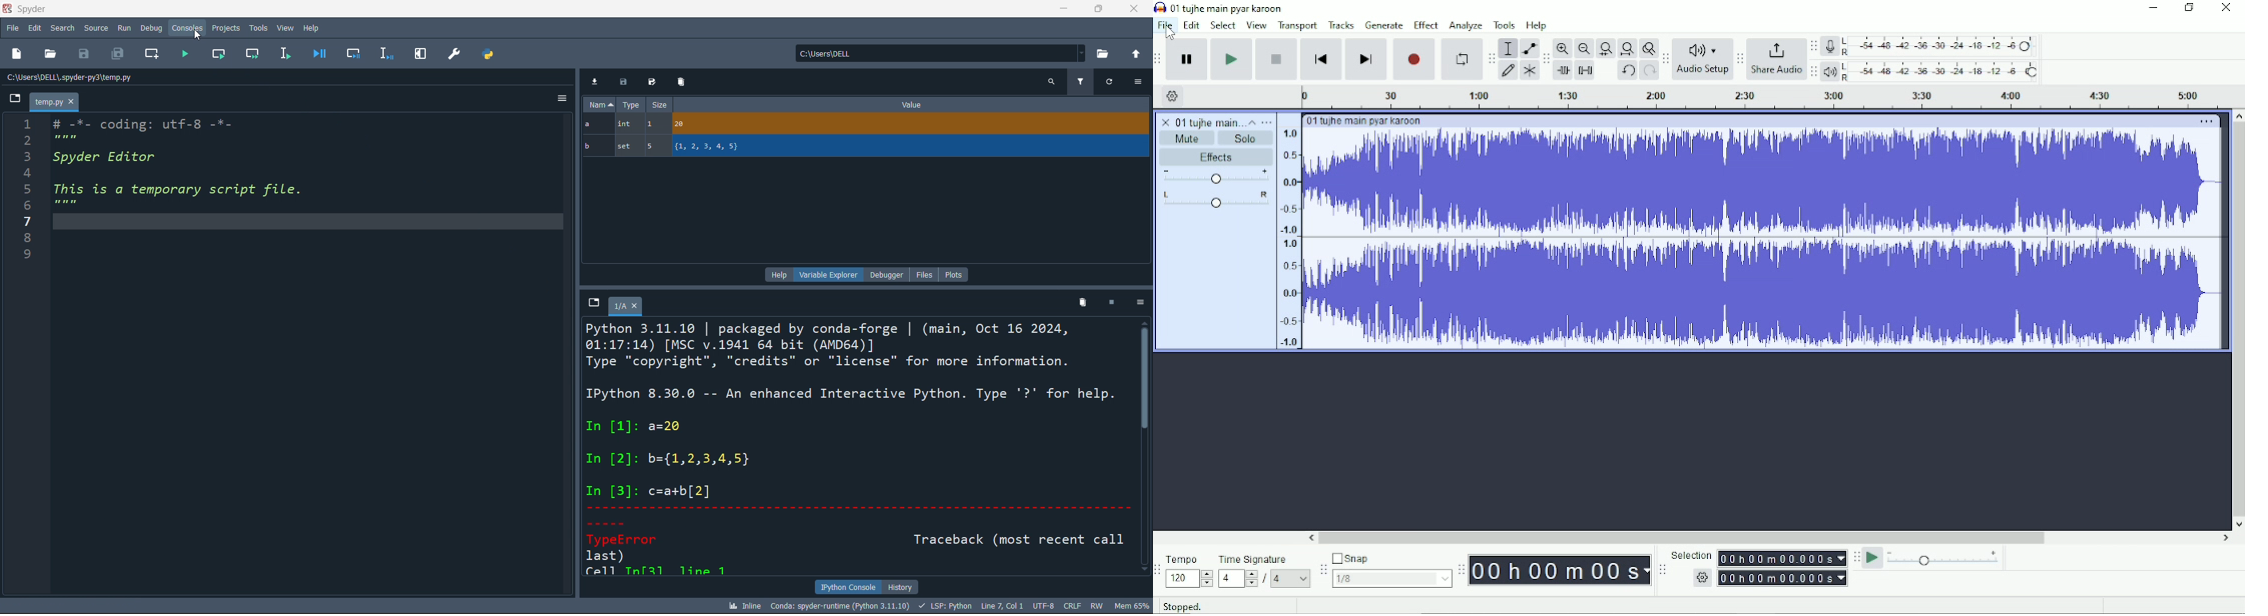 This screenshot has width=2268, height=616. Describe the element at coordinates (12, 28) in the screenshot. I see `file` at that location.